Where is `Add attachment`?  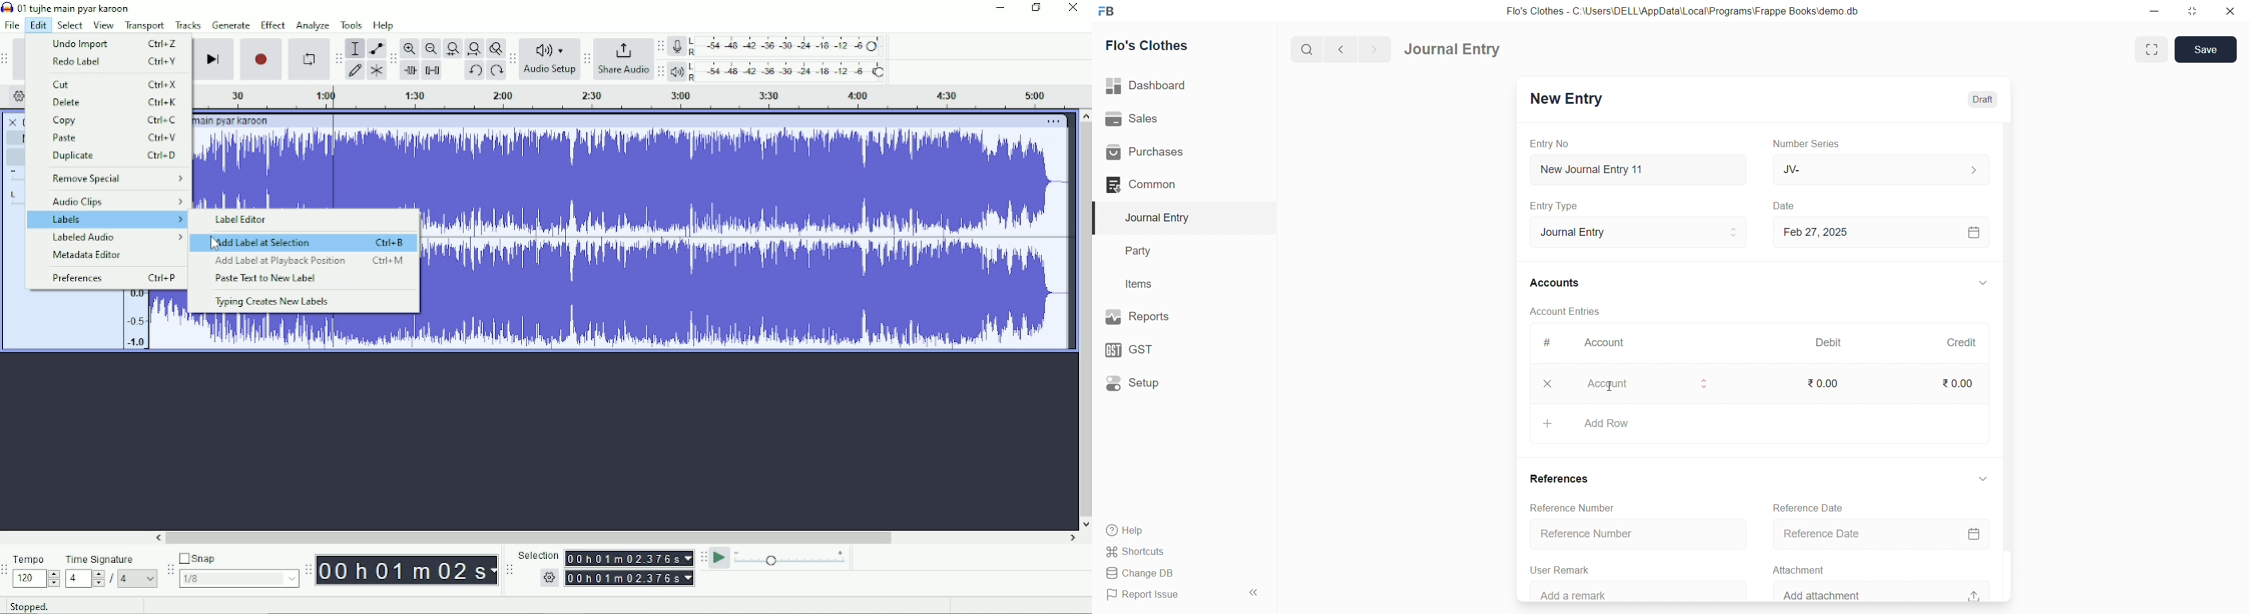
Add attachment is located at coordinates (1884, 590).